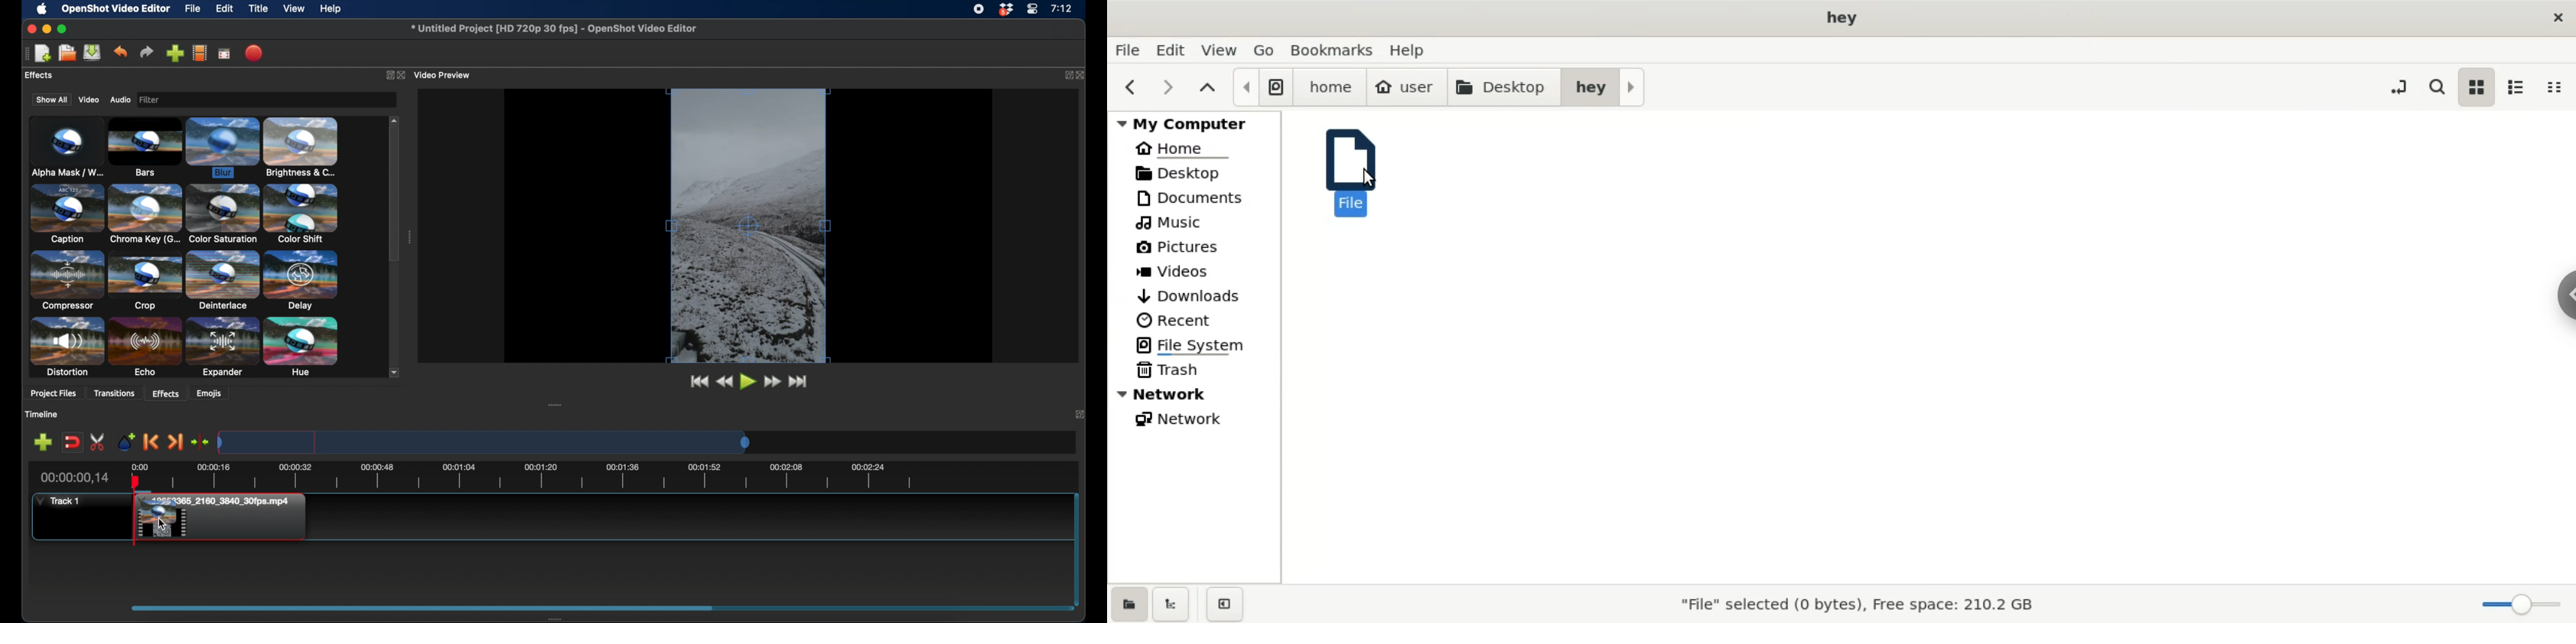  Describe the element at coordinates (145, 148) in the screenshot. I see `bars` at that location.